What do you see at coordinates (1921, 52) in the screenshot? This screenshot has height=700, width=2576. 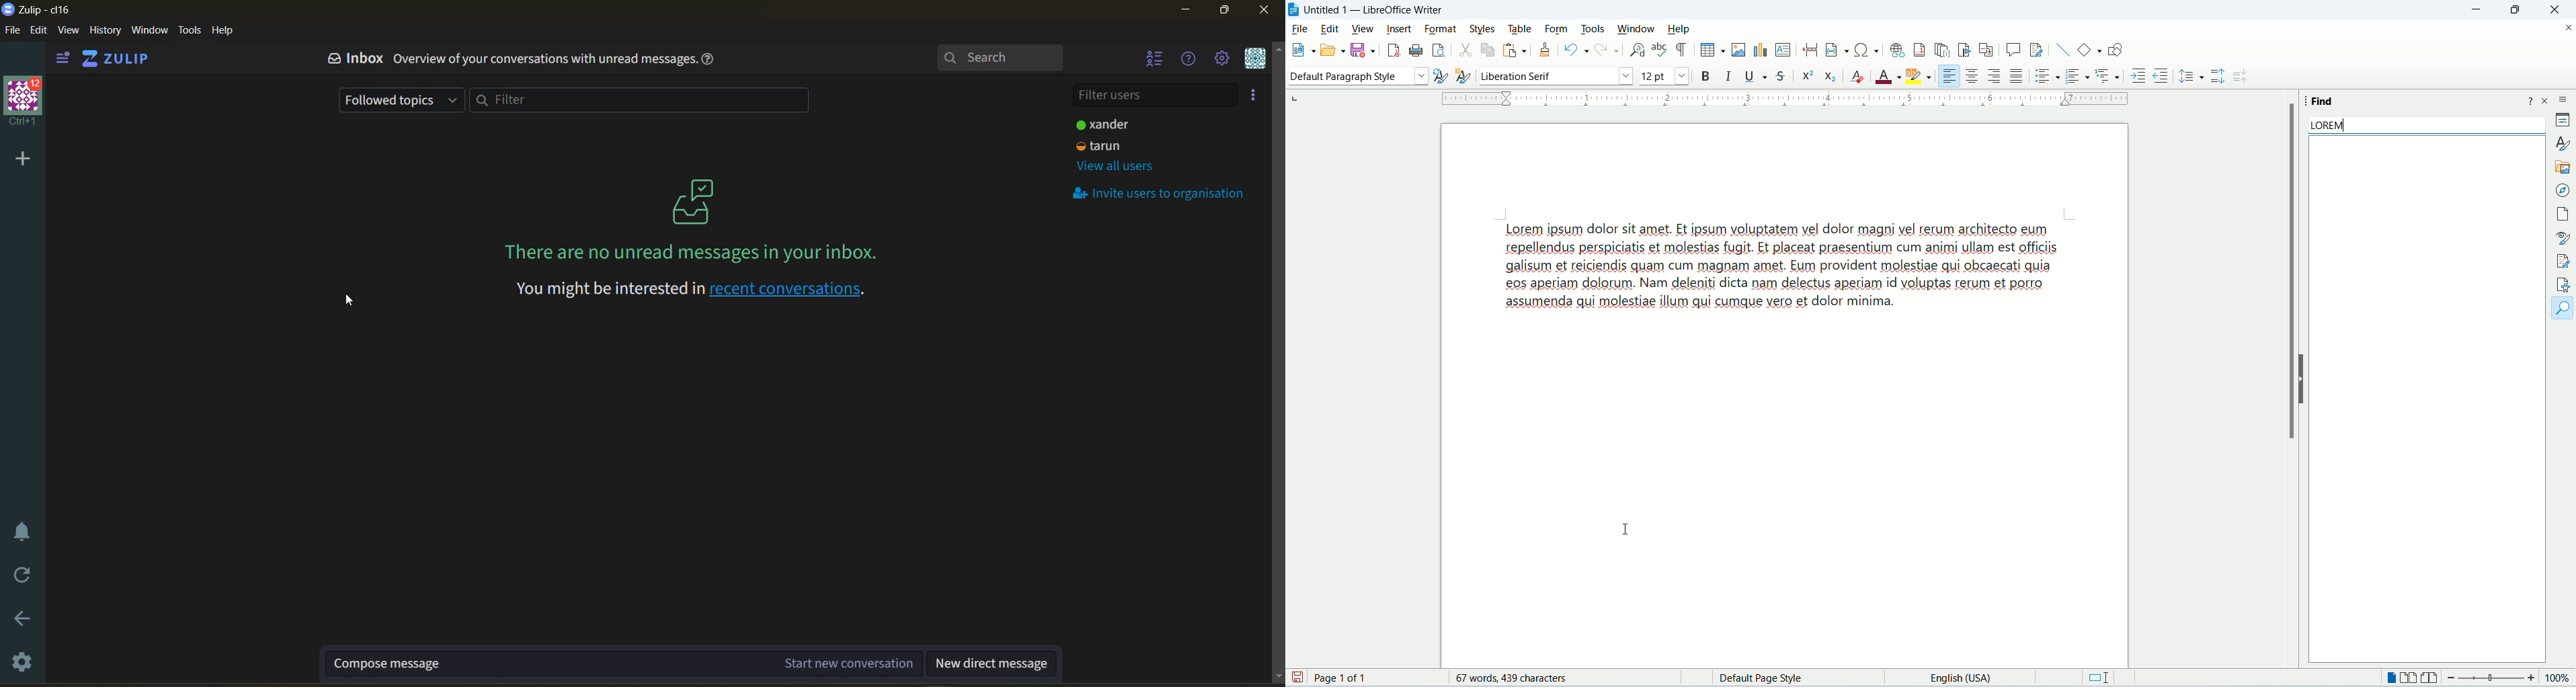 I see `insert footnote` at bounding box center [1921, 52].